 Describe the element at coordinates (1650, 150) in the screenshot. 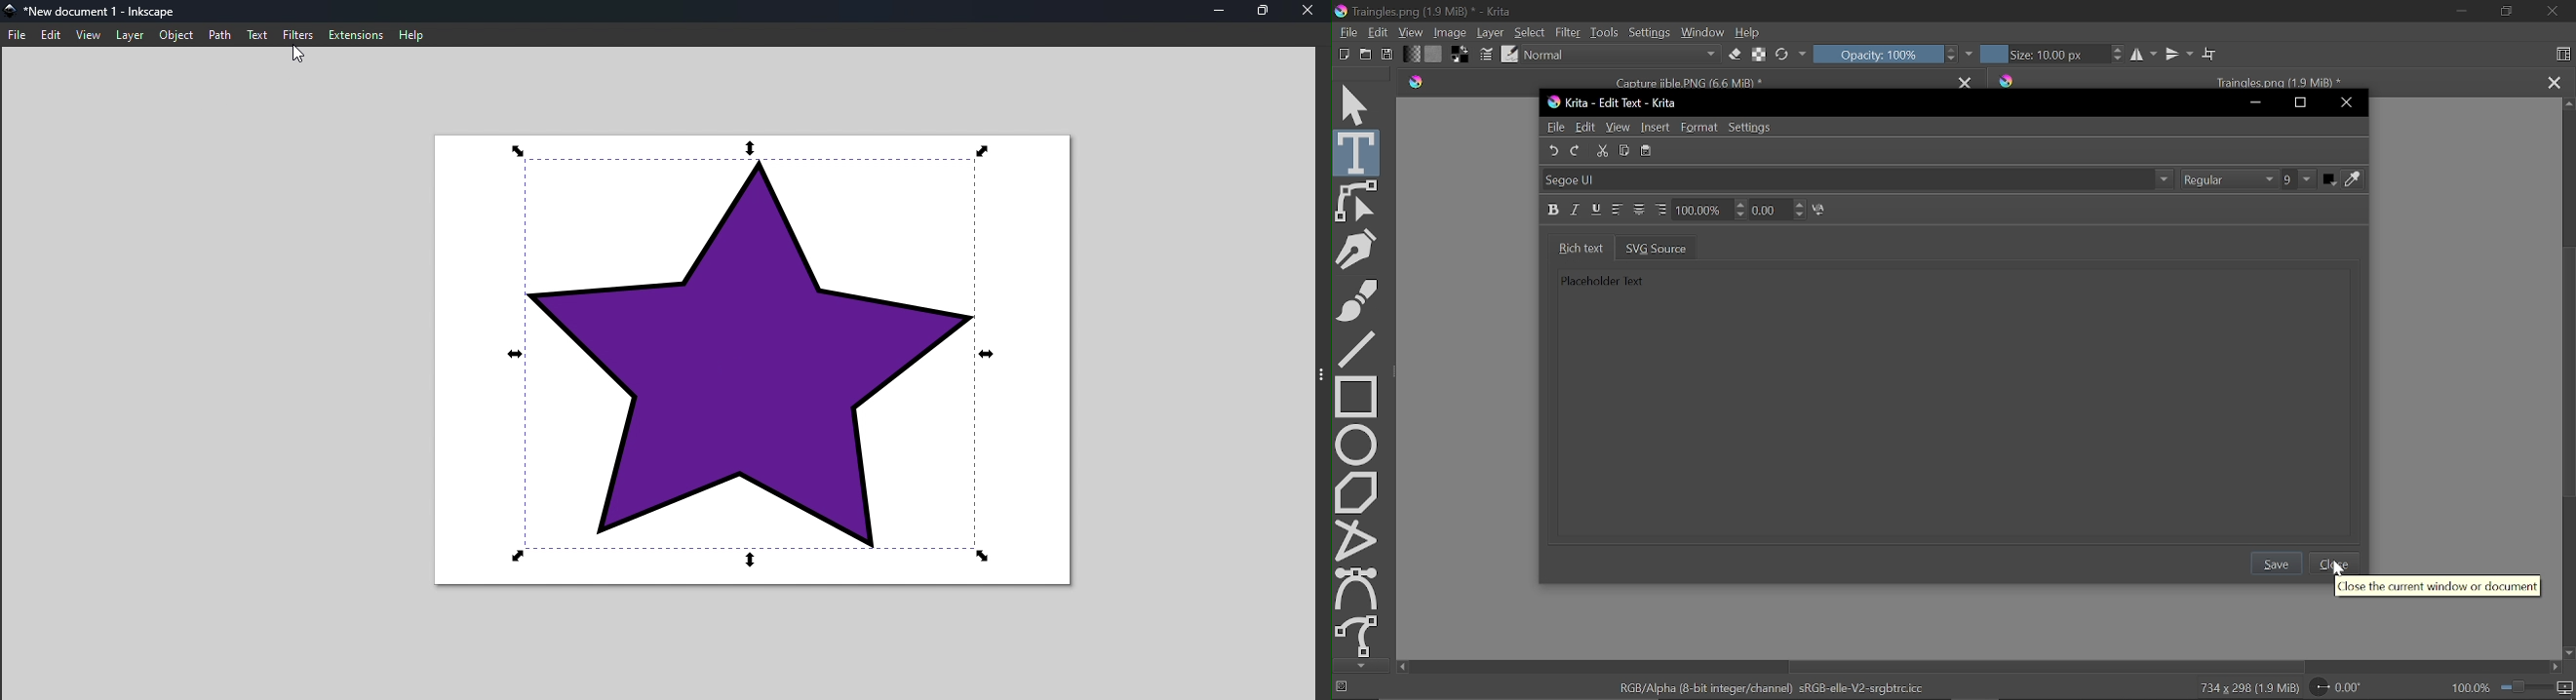

I see `Paste` at that location.